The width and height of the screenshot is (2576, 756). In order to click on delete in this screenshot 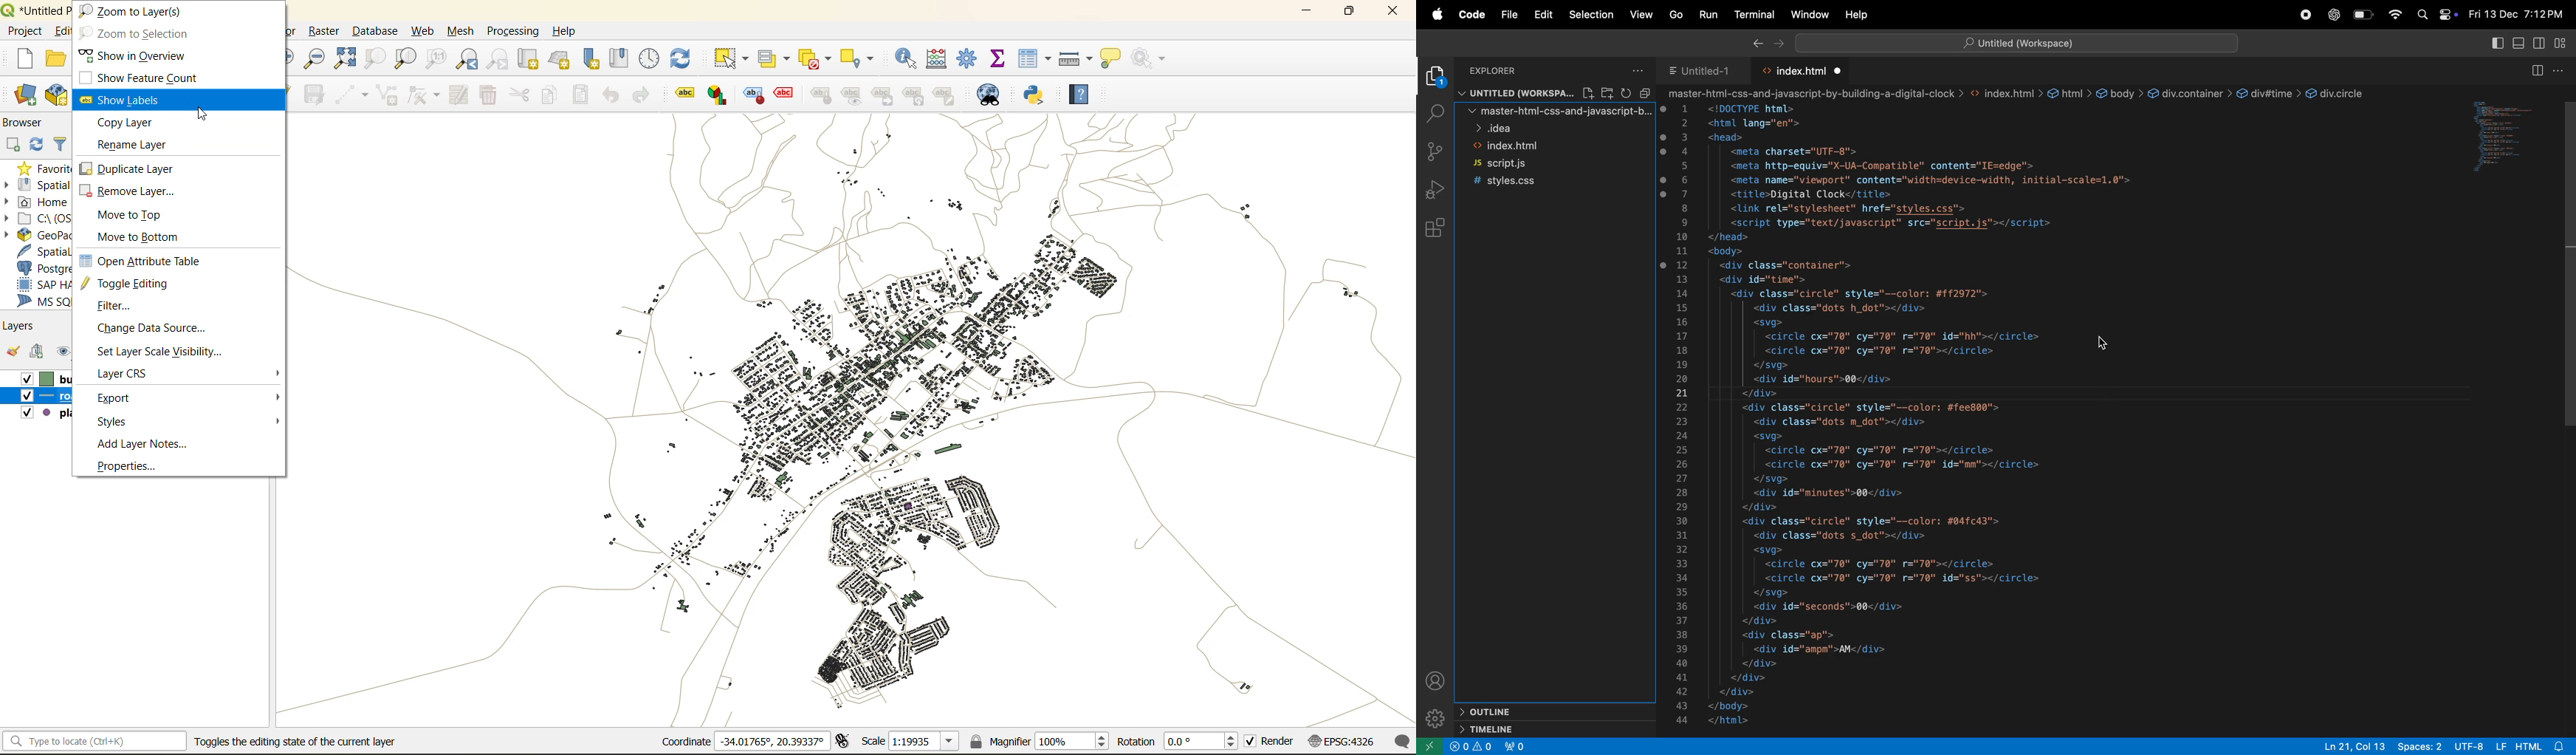, I will do `click(486, 94)`.